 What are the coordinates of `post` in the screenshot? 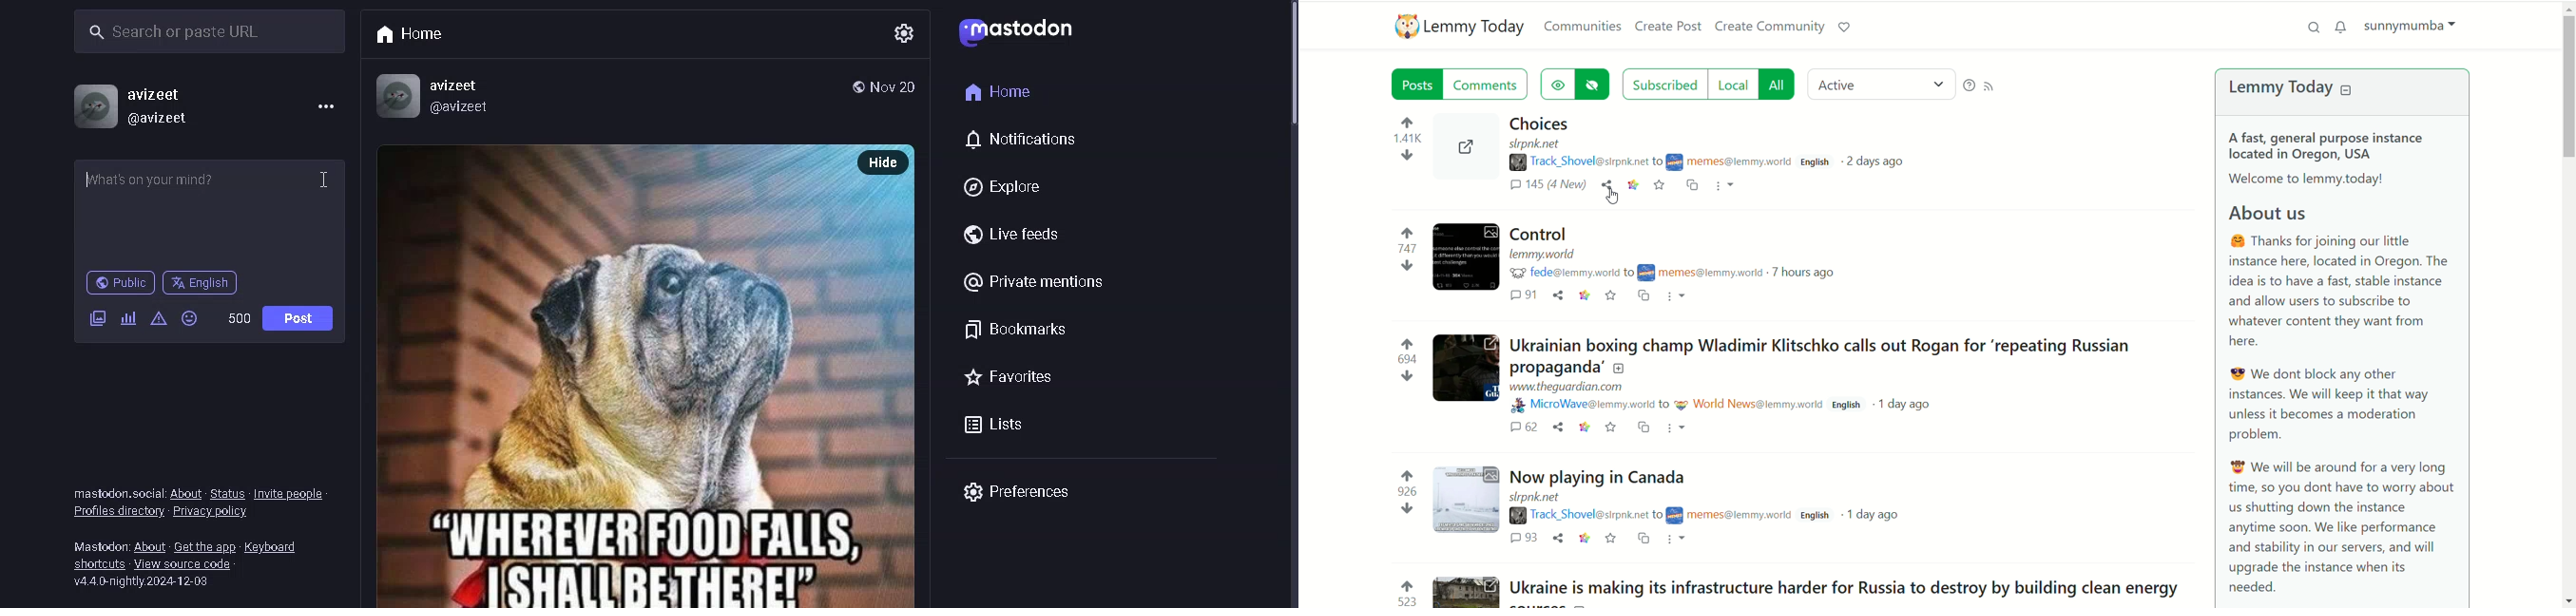 It's located at (302, 319).